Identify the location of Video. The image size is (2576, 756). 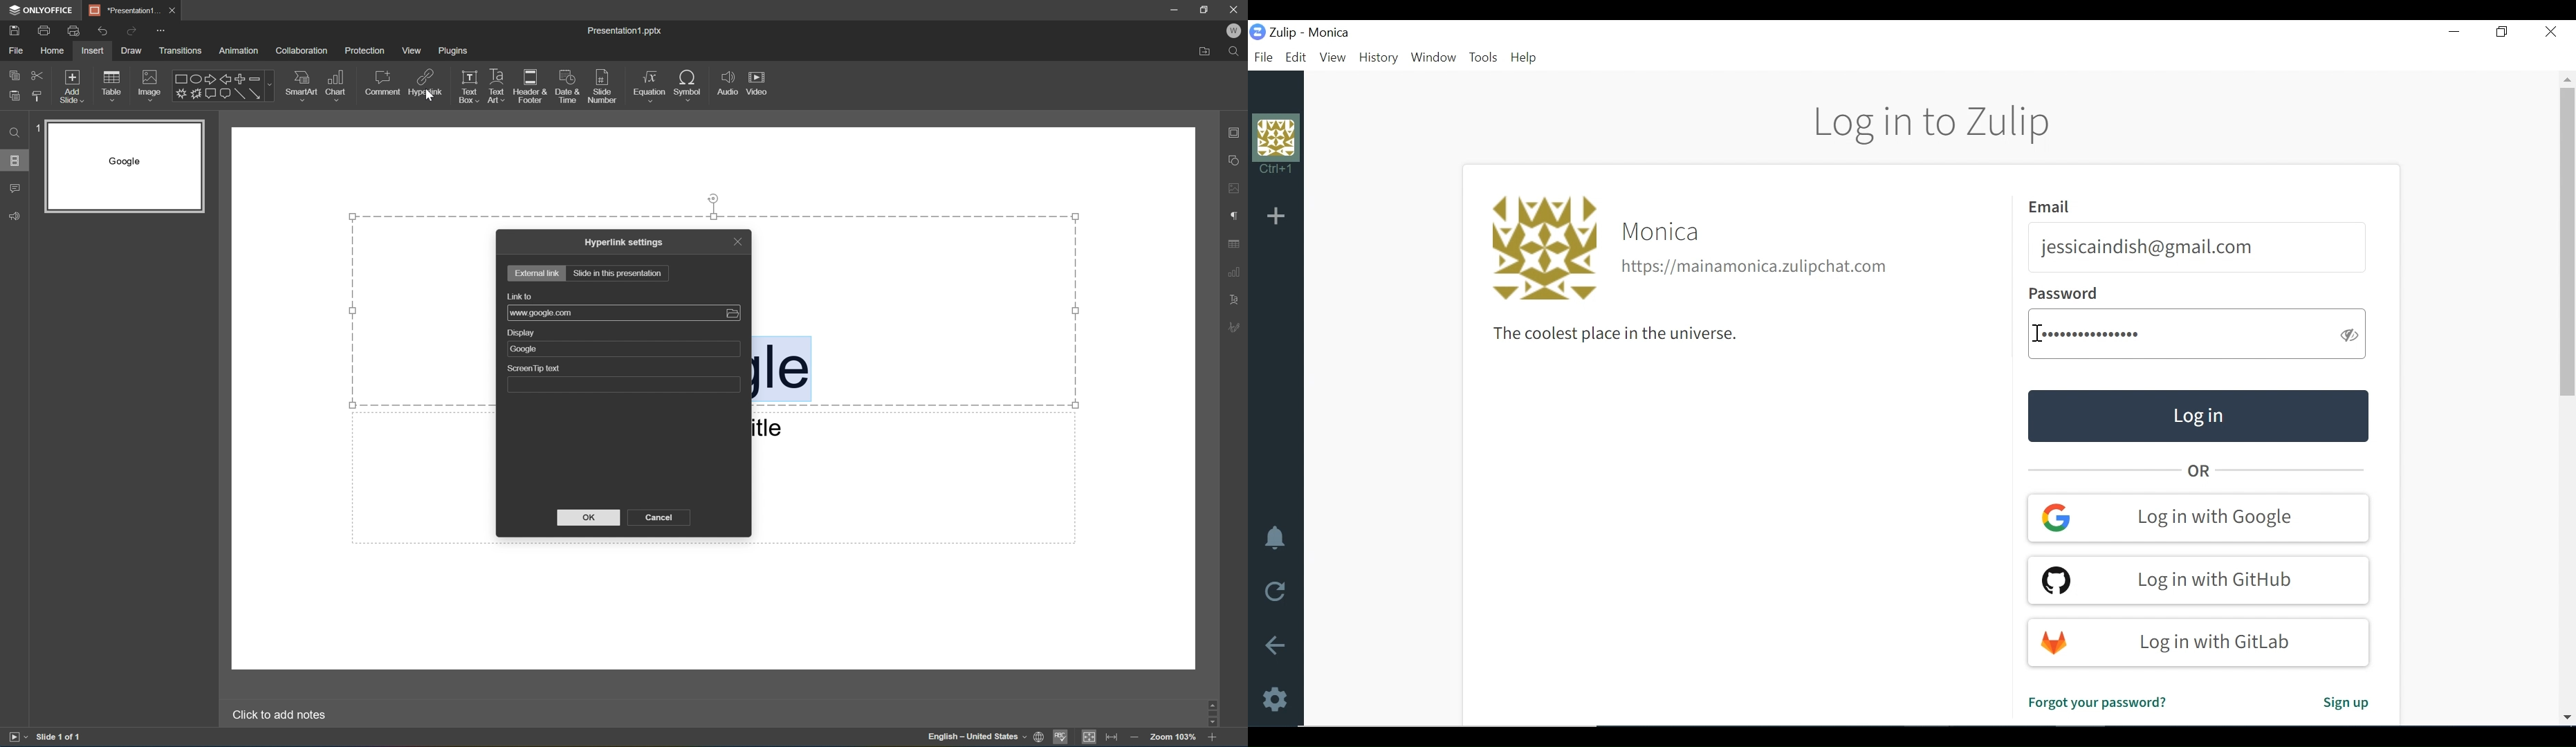
(755, 81).